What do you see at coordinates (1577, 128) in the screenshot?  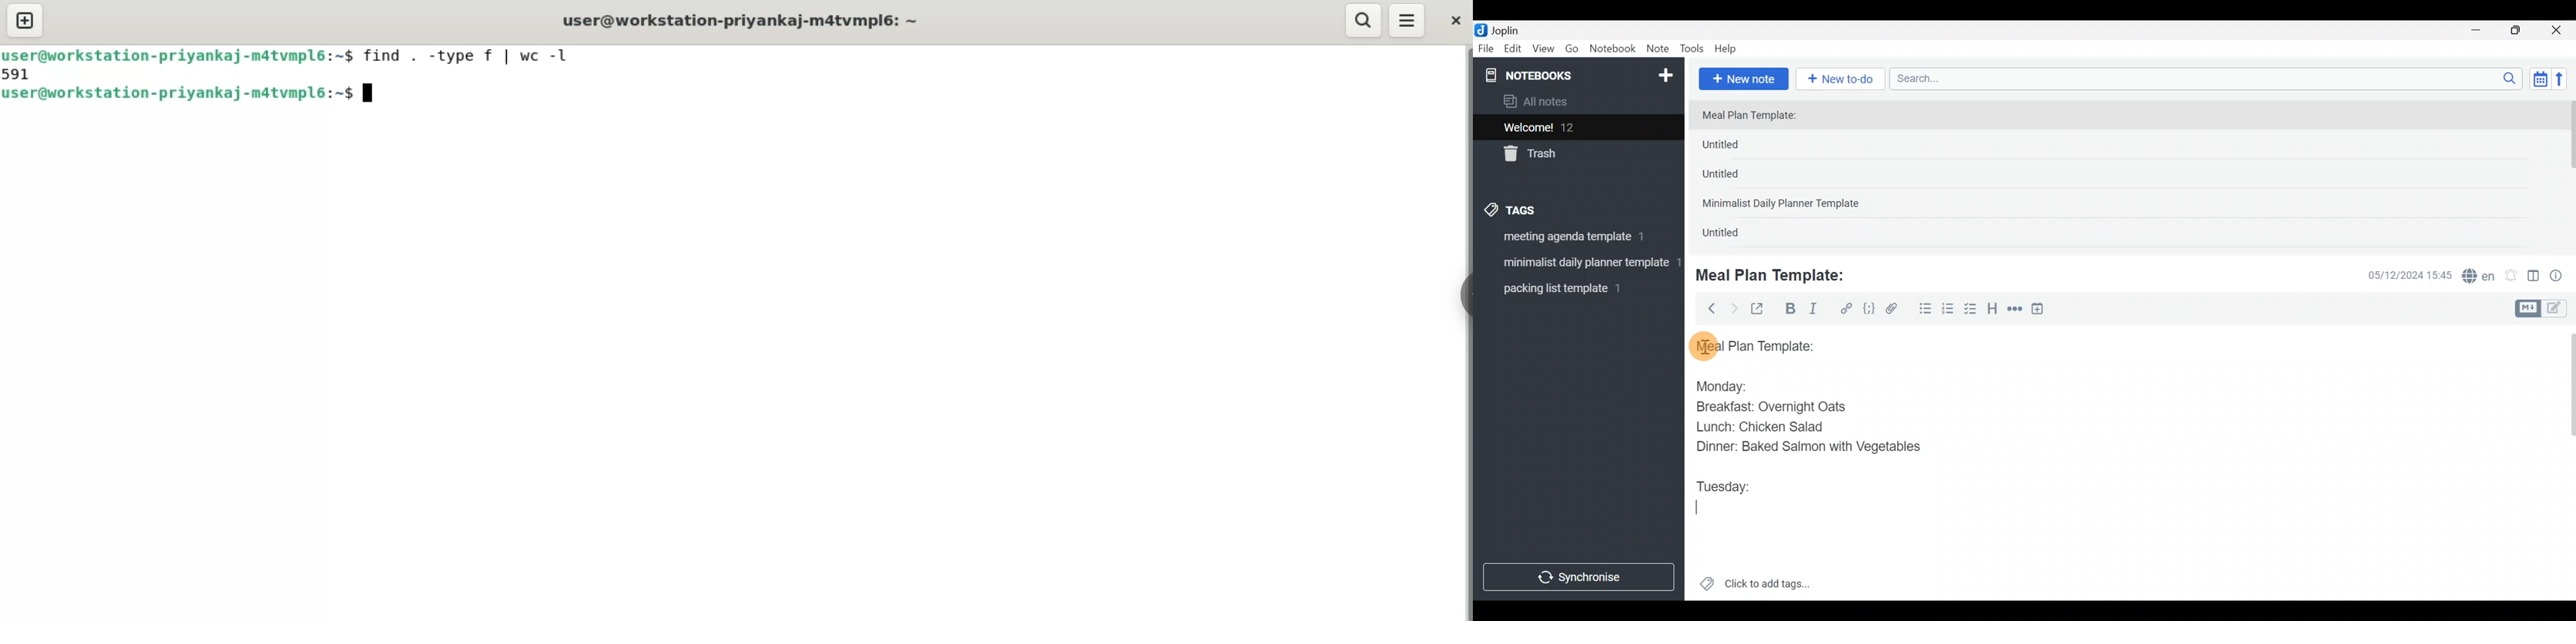 I see `Welcome!` at bounding box center [1577, 128].